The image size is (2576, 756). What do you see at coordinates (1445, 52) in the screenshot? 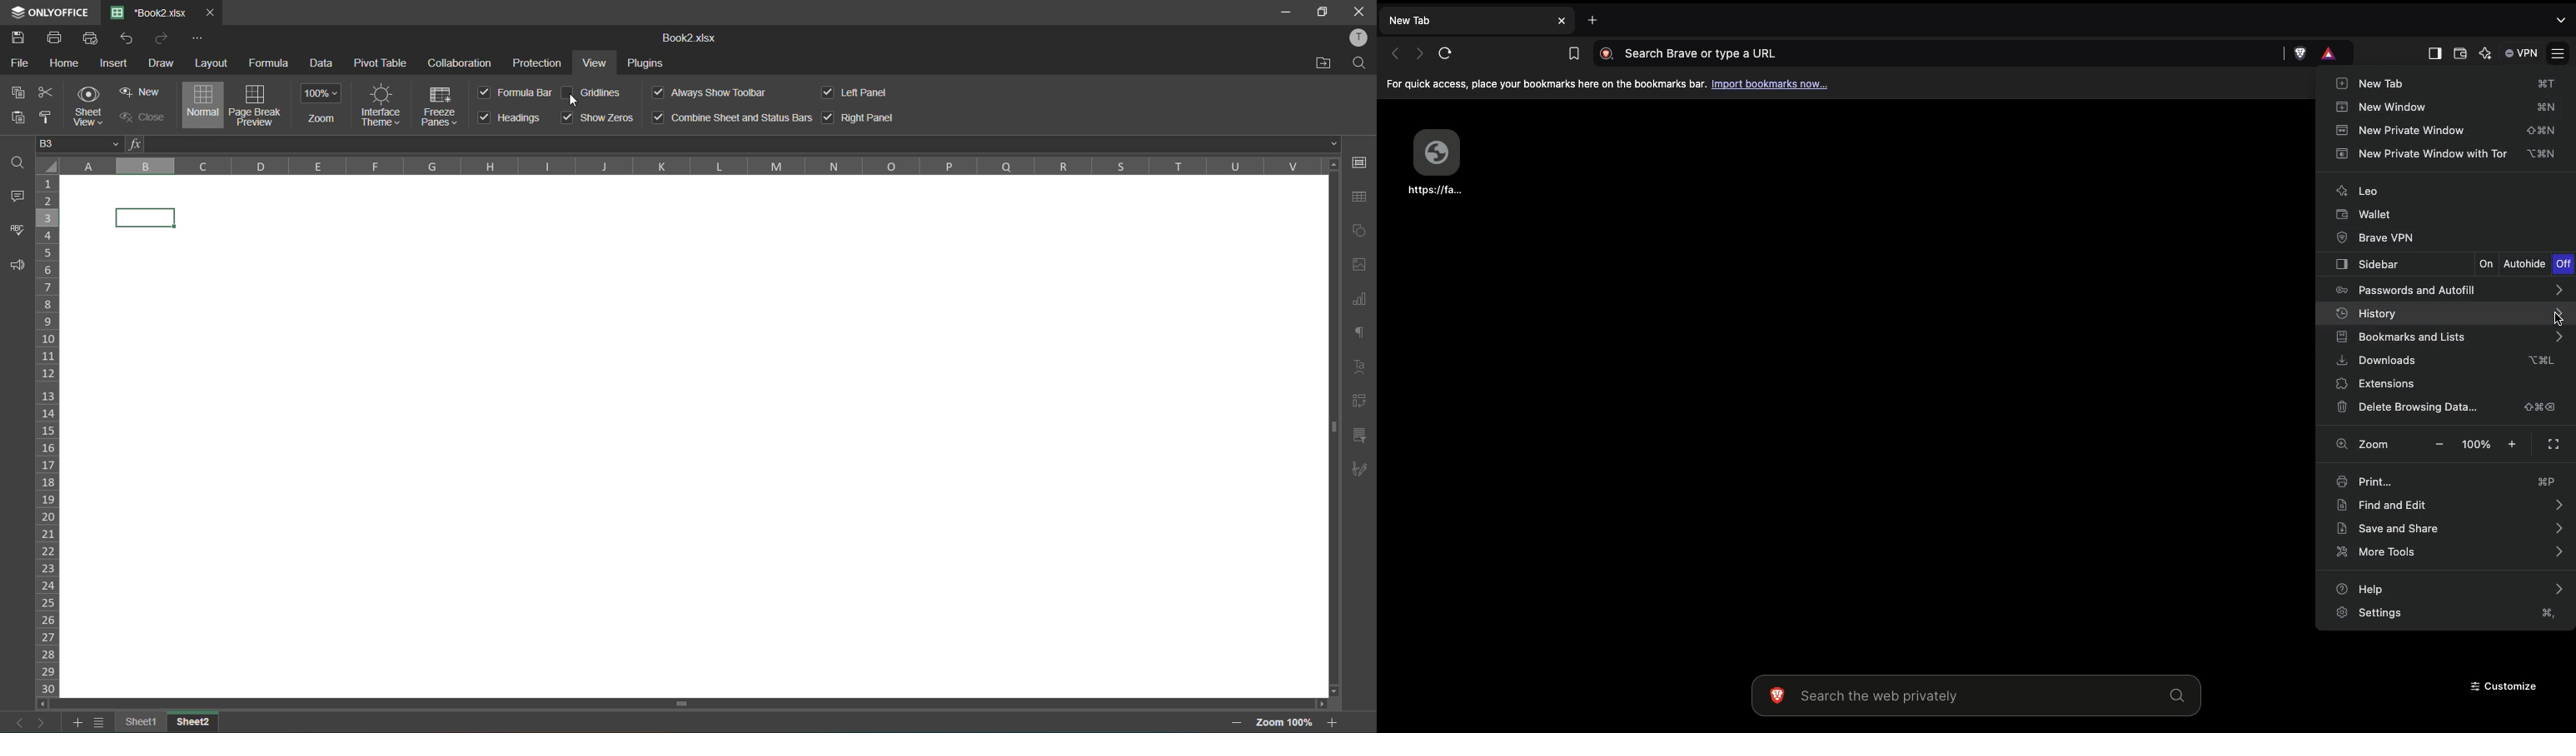
I see `Refresh page` at bounding box center [1445, 52].